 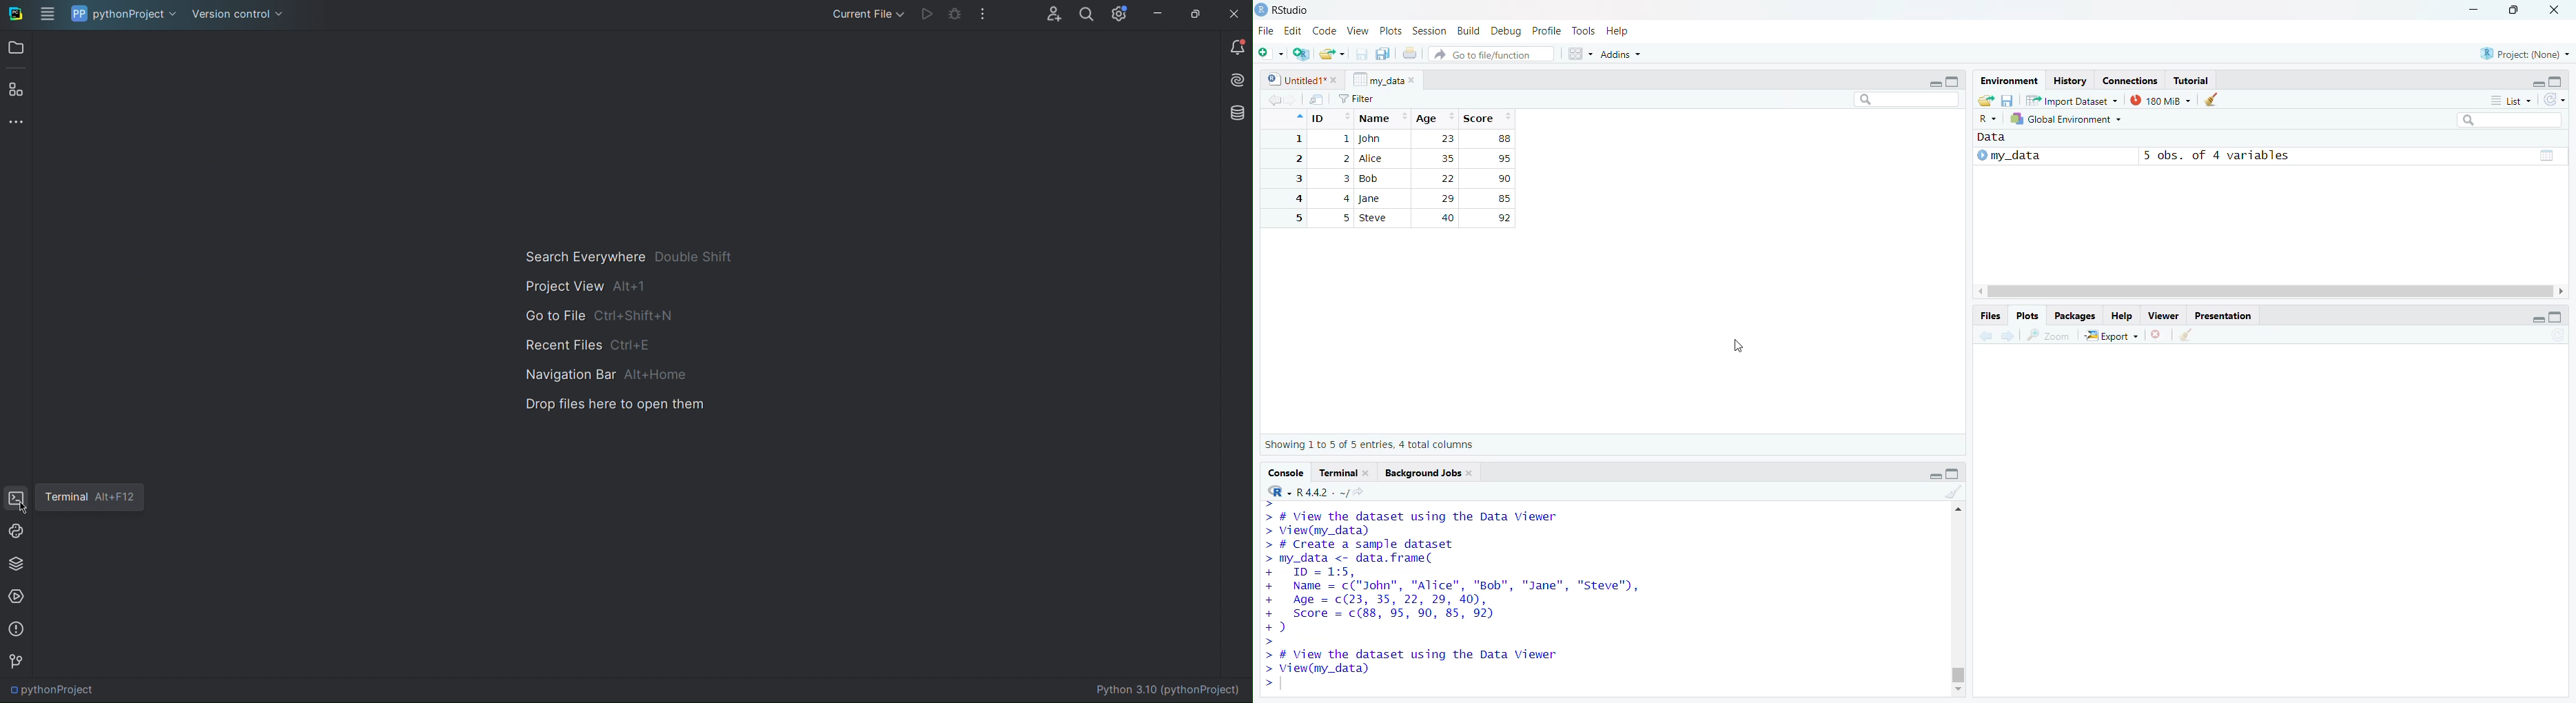 What do you see at coordinates (2553, 10) in the screenshot?
I see `Close` at bounding box center [2553, 10].